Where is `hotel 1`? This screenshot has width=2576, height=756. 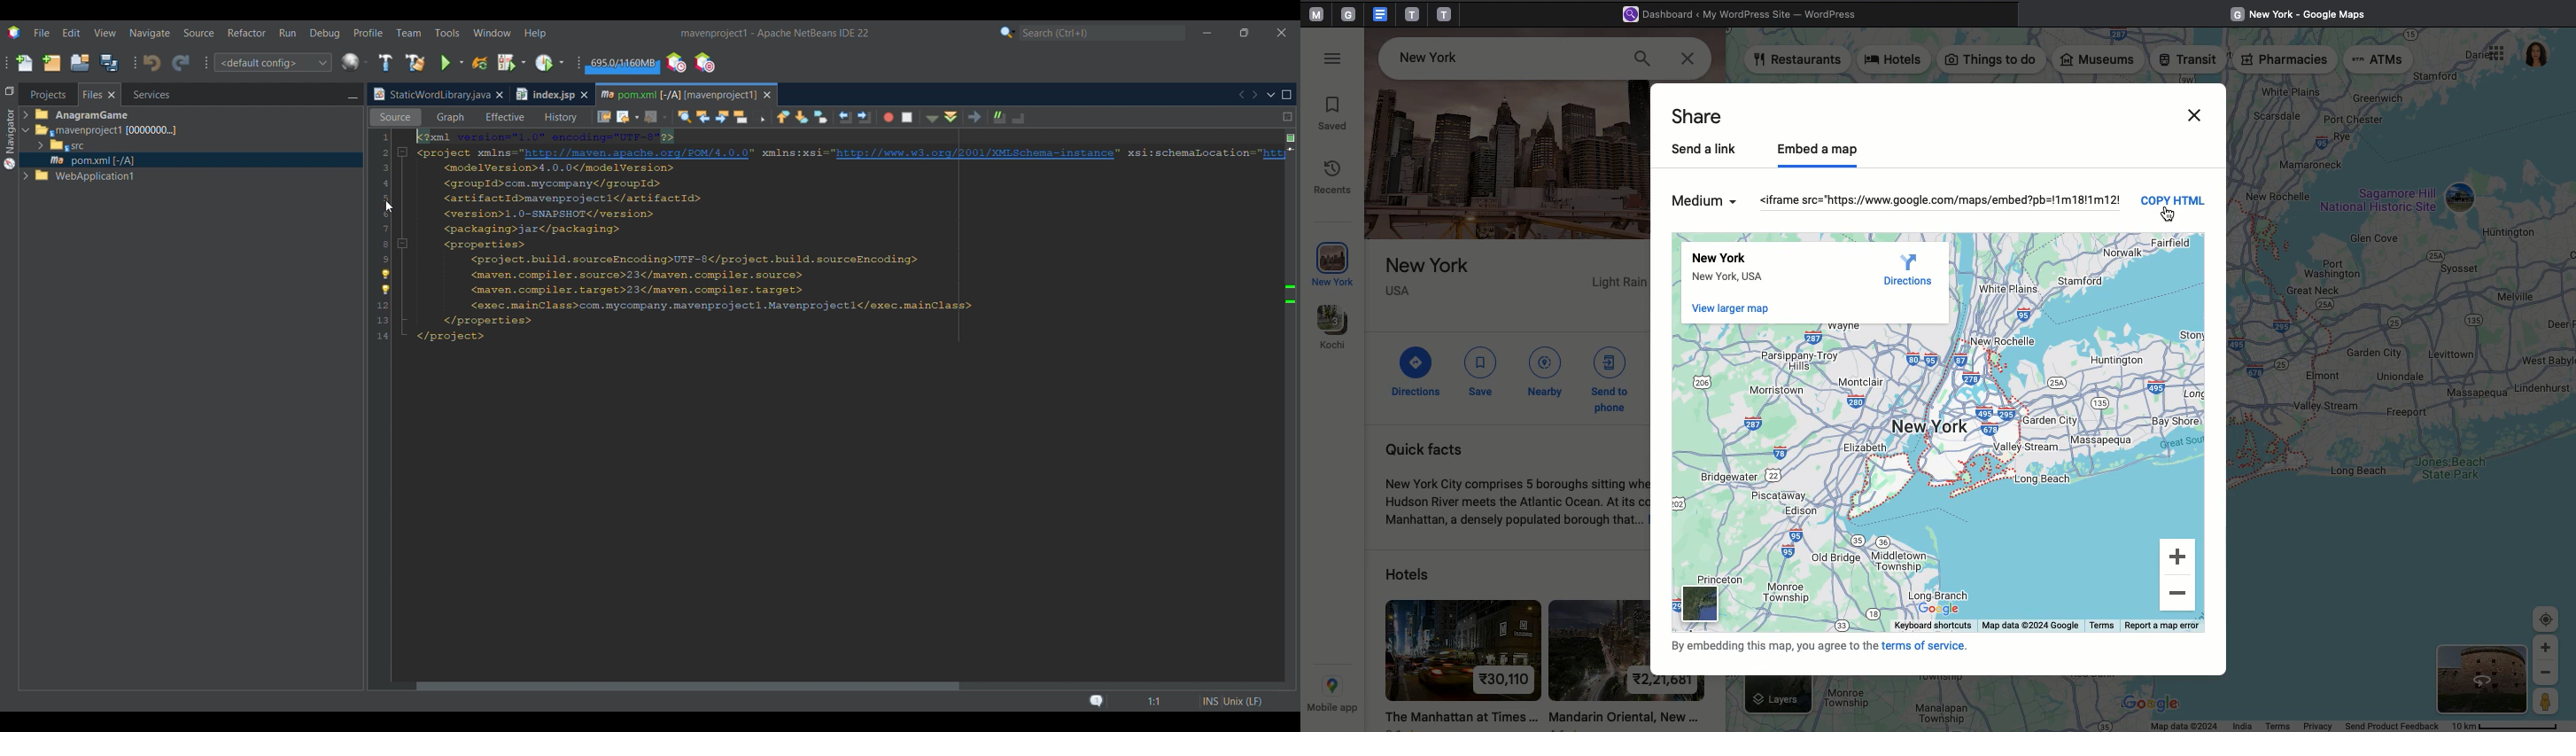
hotel 1 is located at coordinates (1459, 657).